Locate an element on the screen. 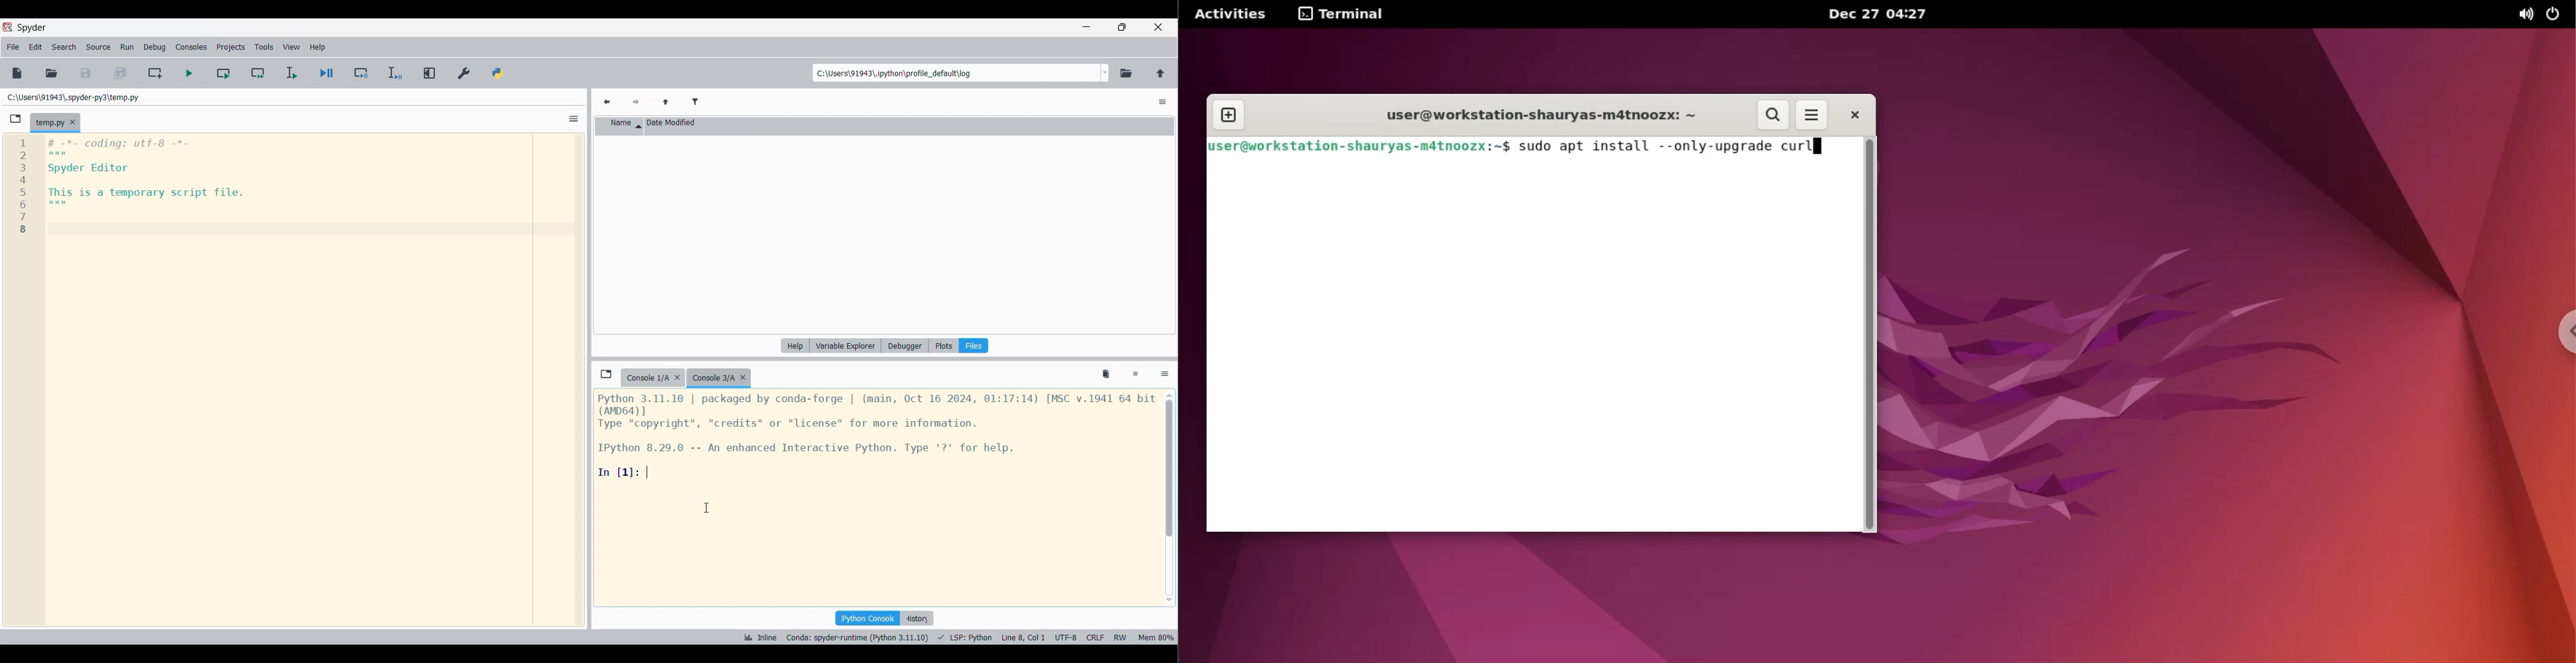 This screenshot has width=2576, height=672. View menu is located at coordinates (291, 47).